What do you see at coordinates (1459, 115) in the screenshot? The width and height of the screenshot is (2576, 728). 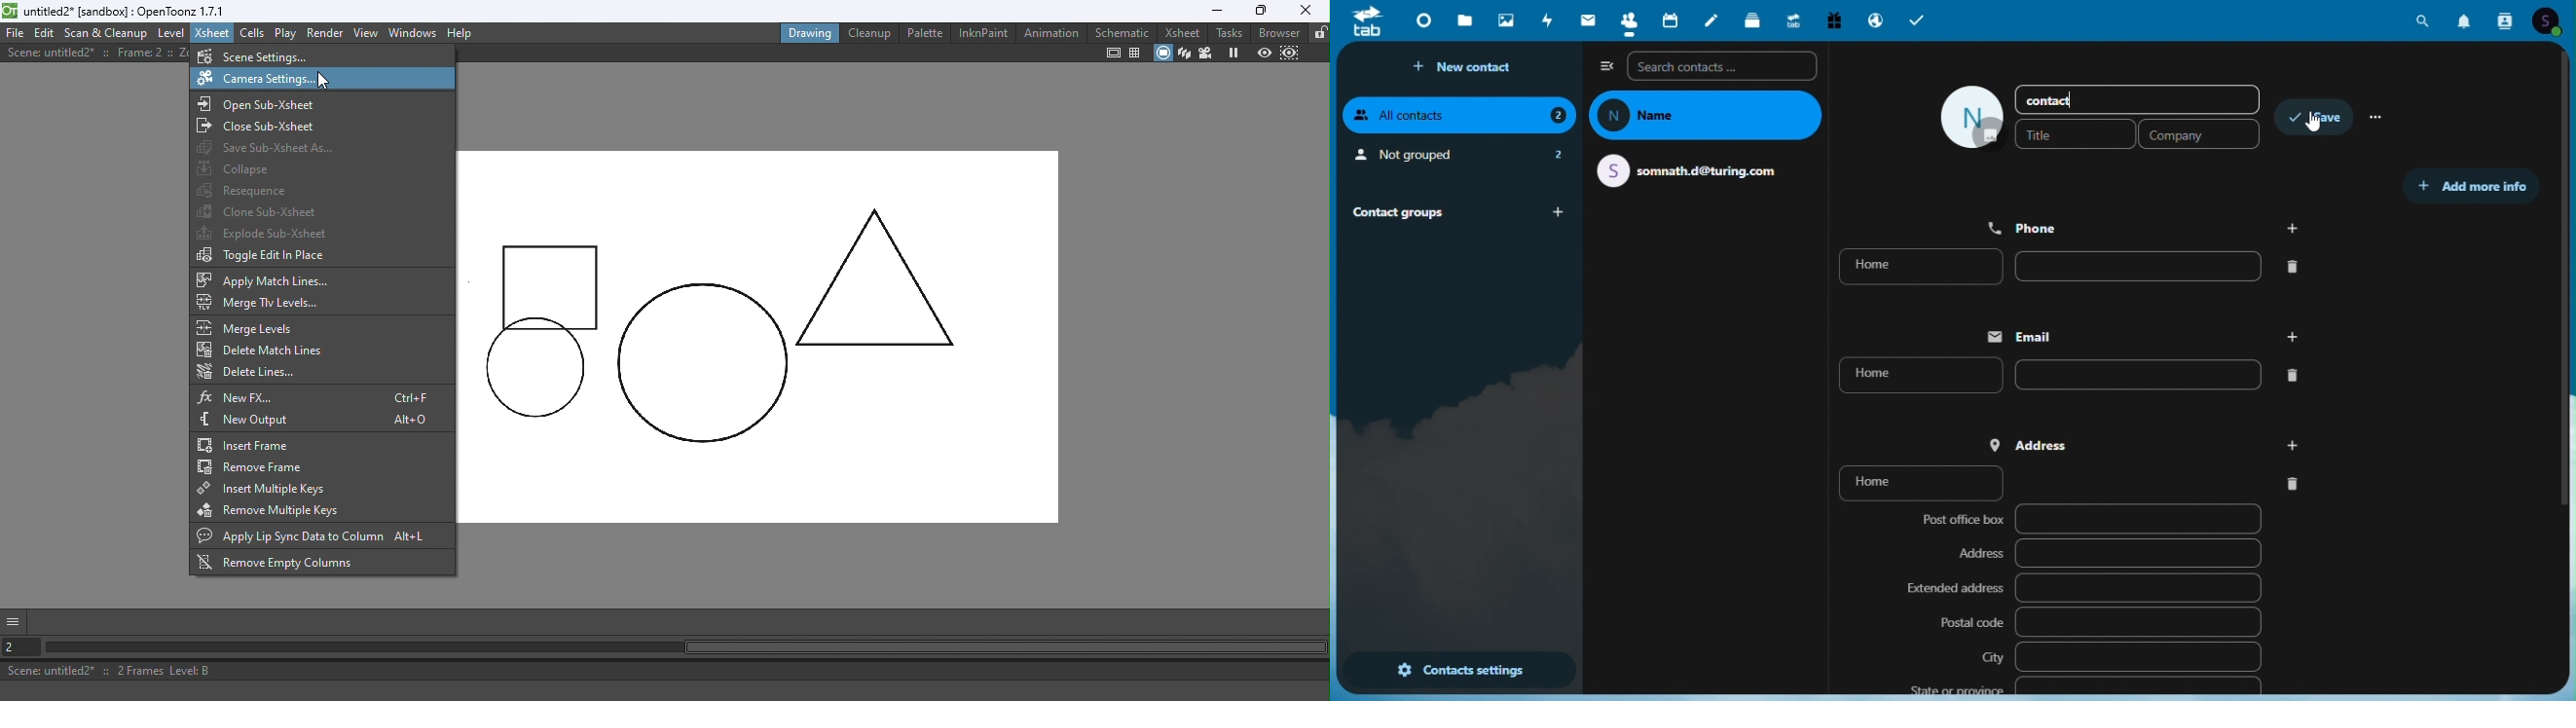 I see `All contacts` at bounding box center [1459, 115].